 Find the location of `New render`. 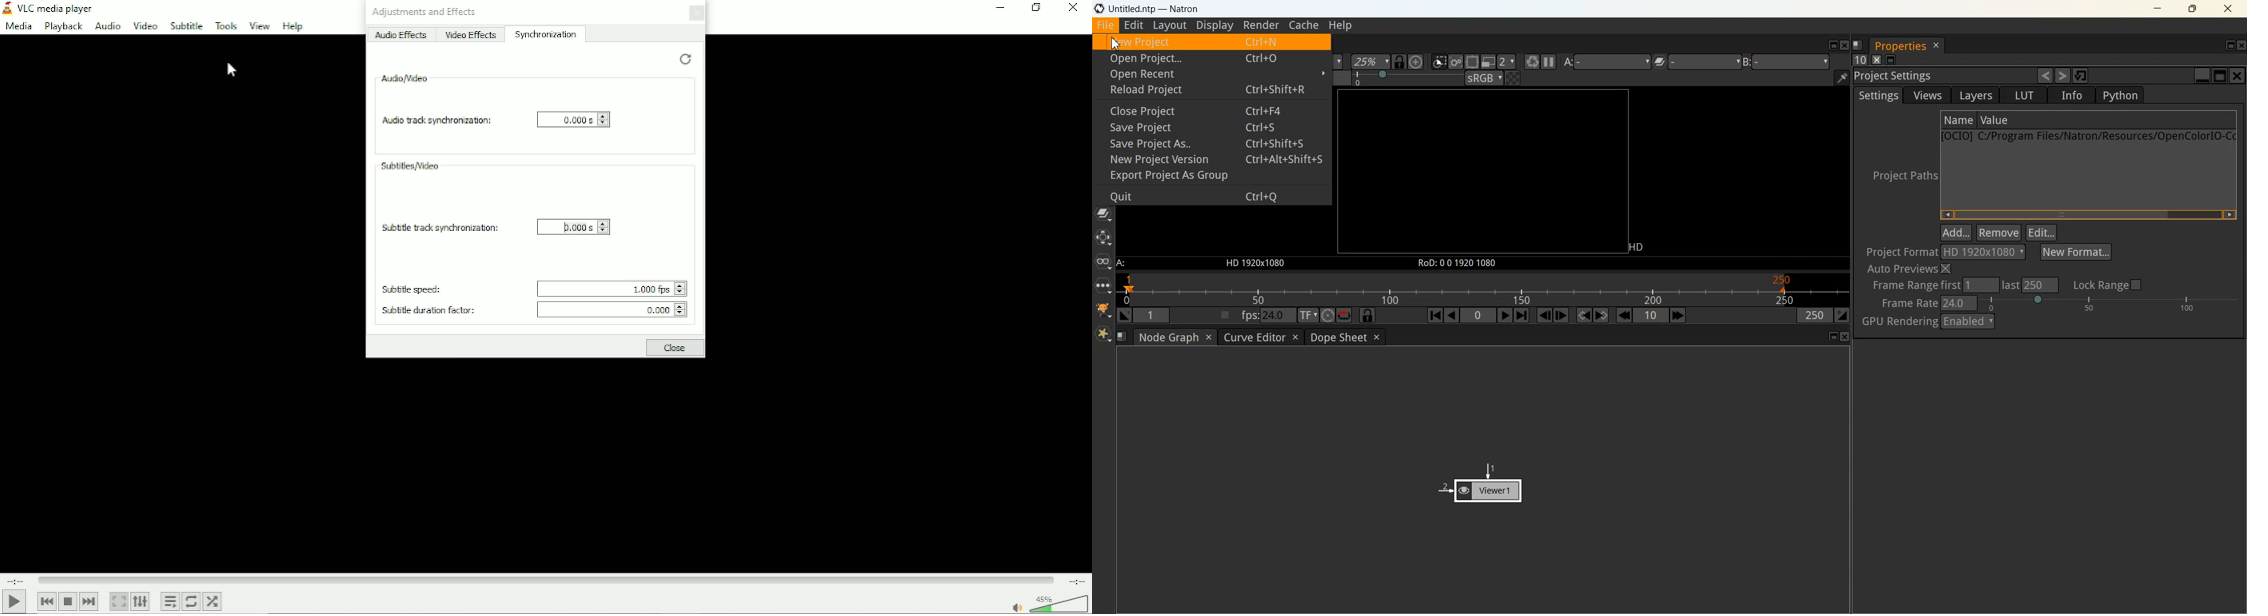

New render is located at coordinates (1531, 61).